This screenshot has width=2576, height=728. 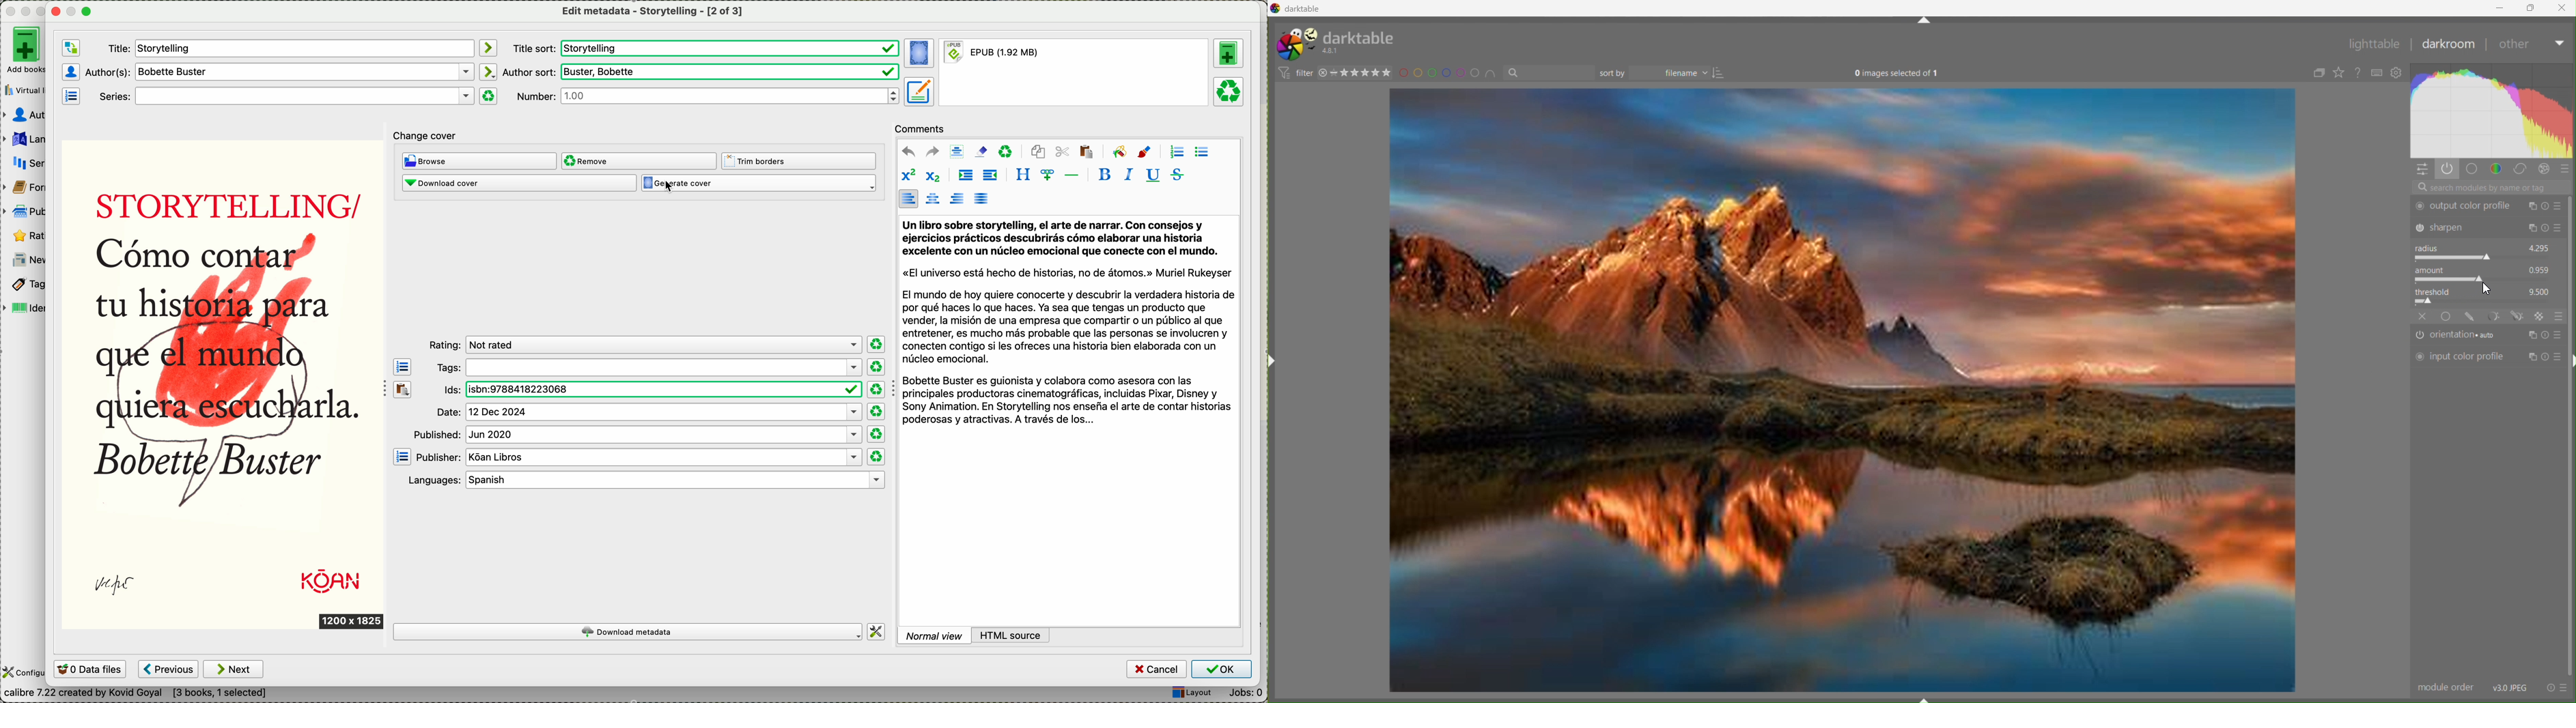 I want to click on color, so click(x=2496, y=168).